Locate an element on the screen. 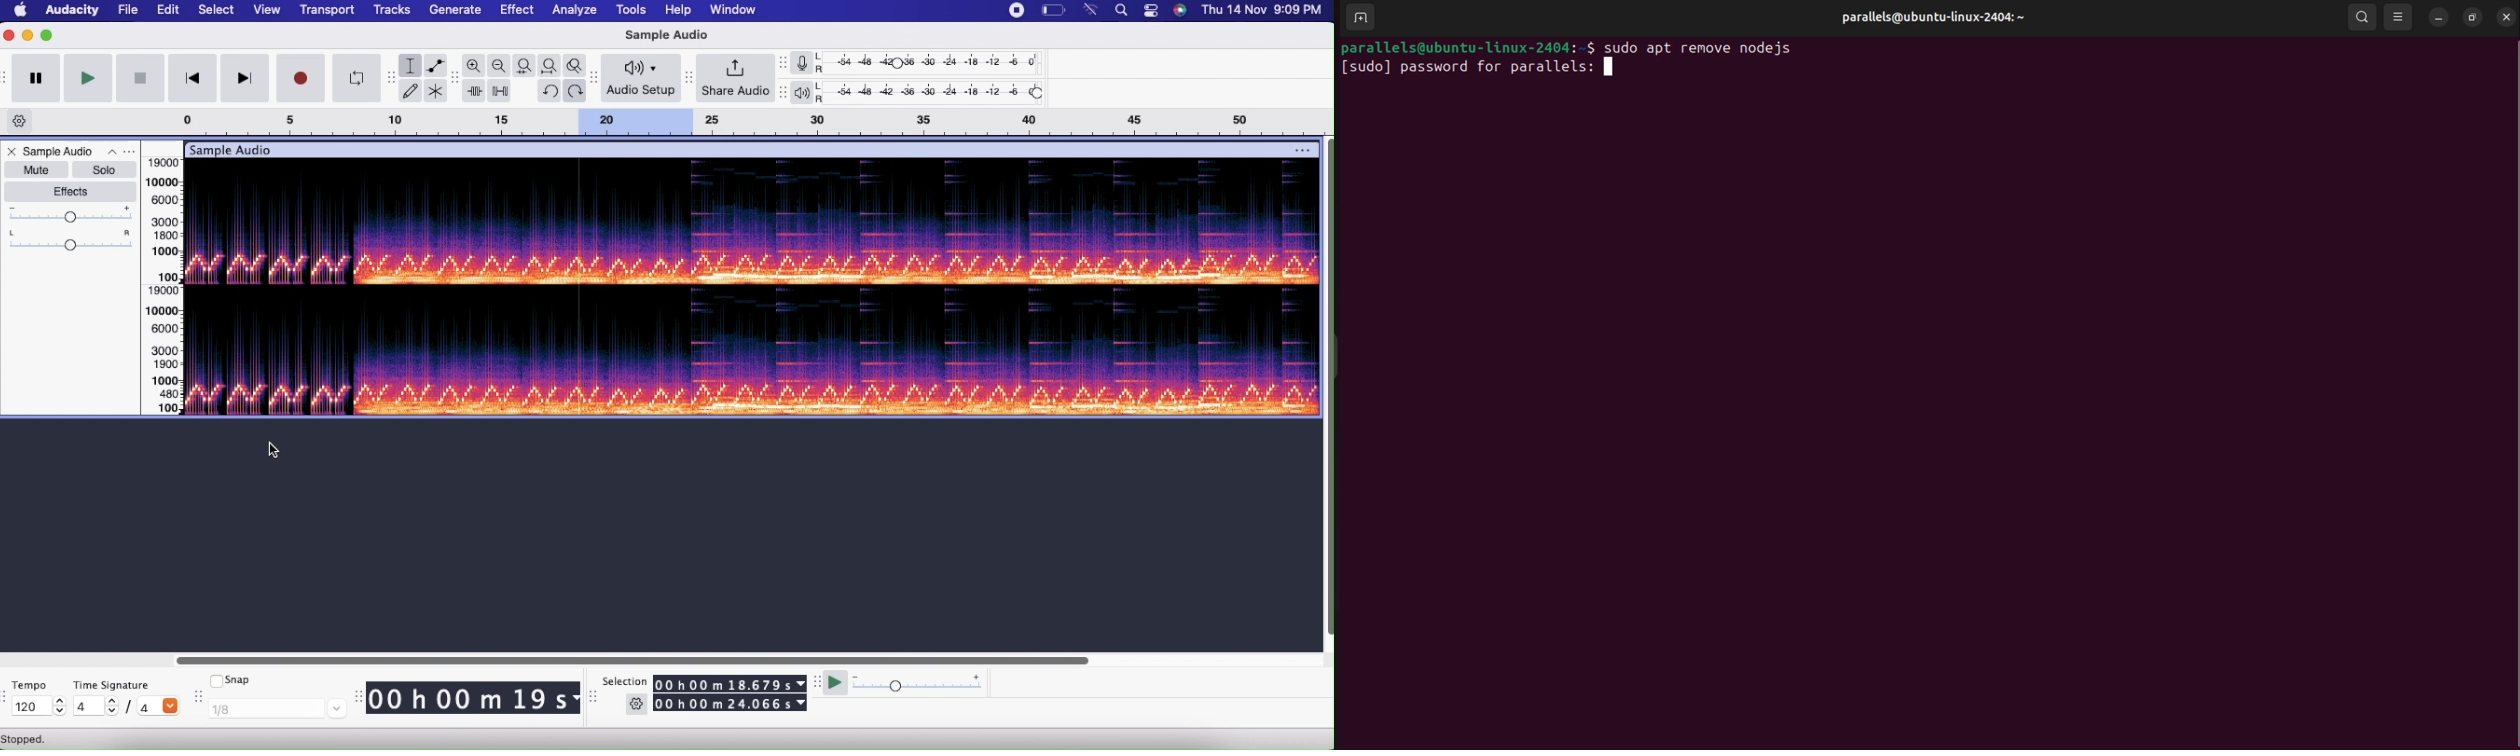  power is located at coordinates (1053, 11).